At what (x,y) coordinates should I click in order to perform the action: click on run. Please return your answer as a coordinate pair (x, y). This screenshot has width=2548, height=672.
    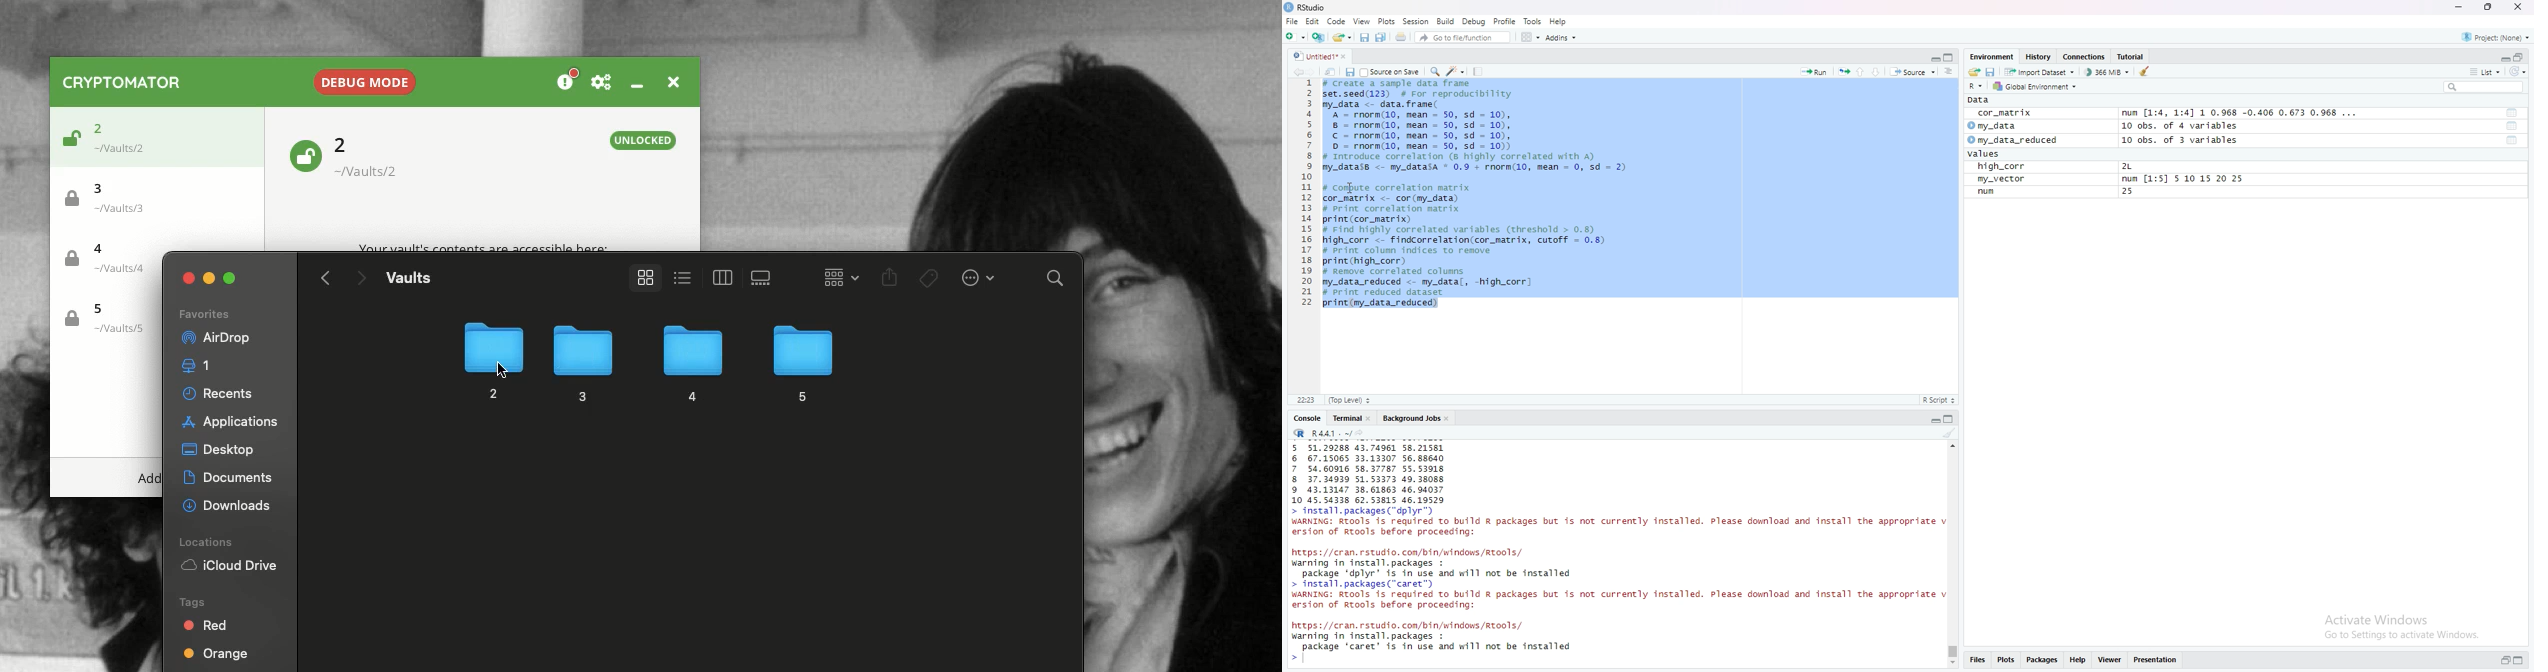
    Looking at the image, I should click on (1844, 72).